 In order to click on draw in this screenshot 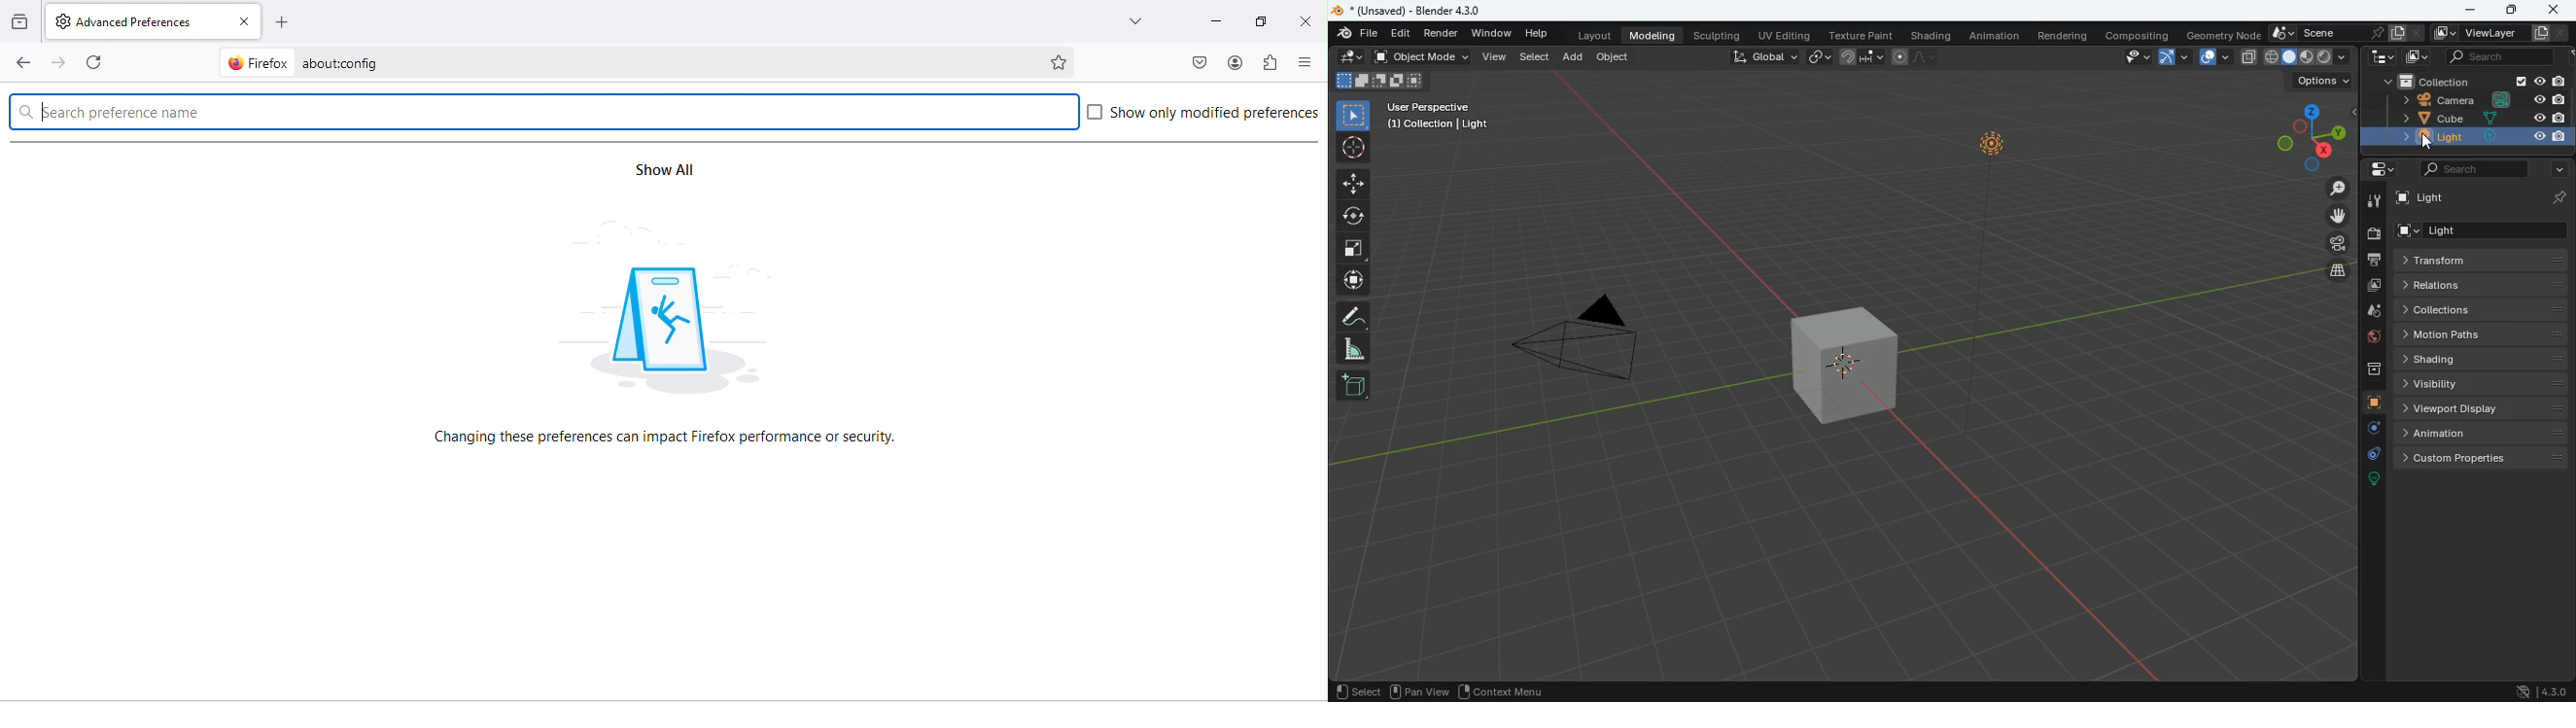, I will do `click(1353, 315)`.